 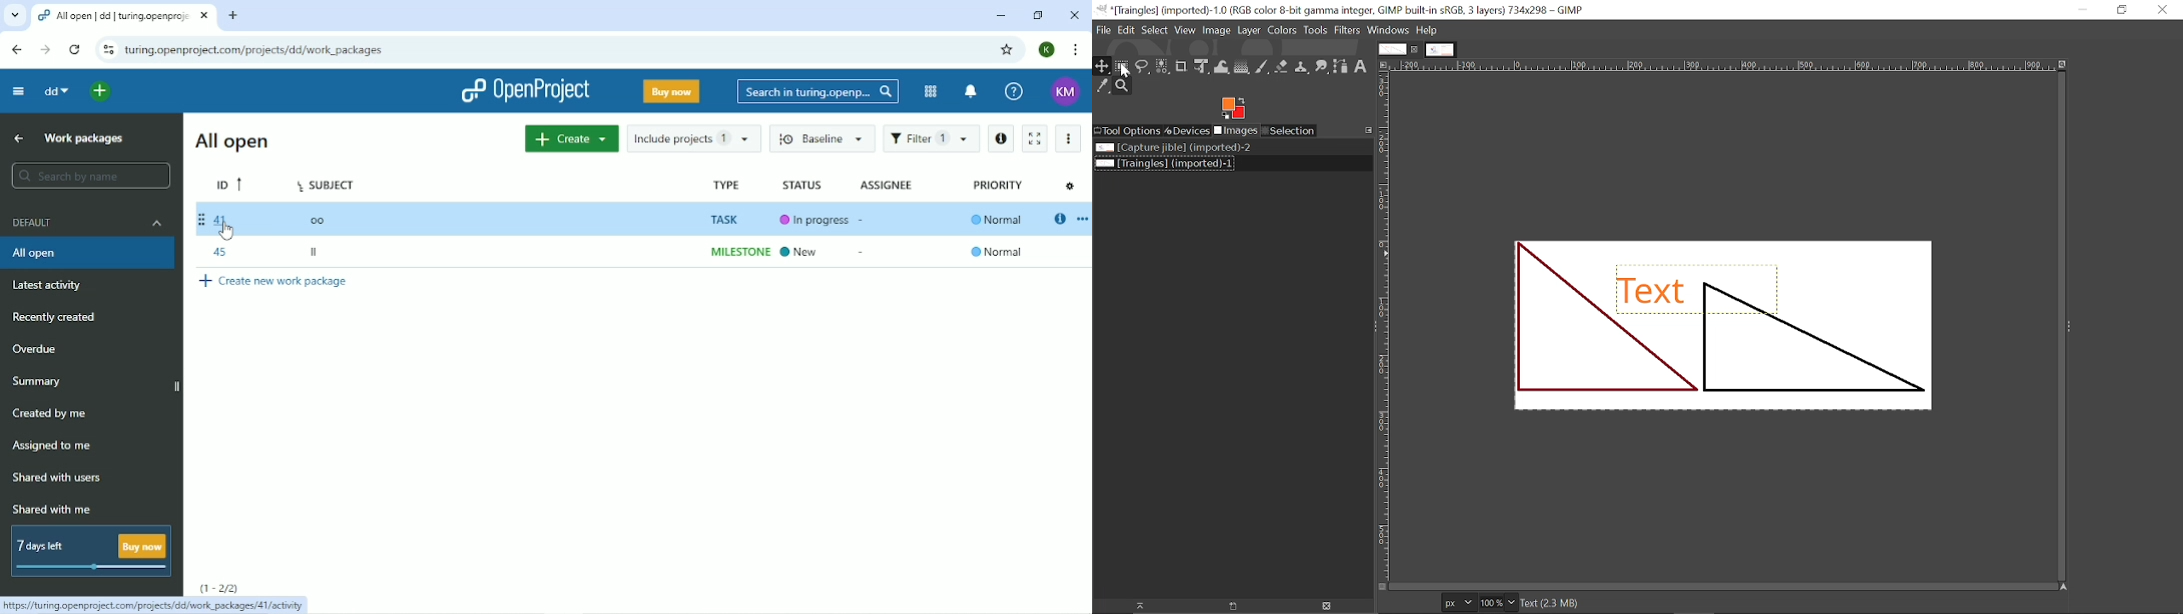 What do you see at coordinates (1035, 15) in the screenshot?
I see `Restore down` at bounding box center [1035, 15].